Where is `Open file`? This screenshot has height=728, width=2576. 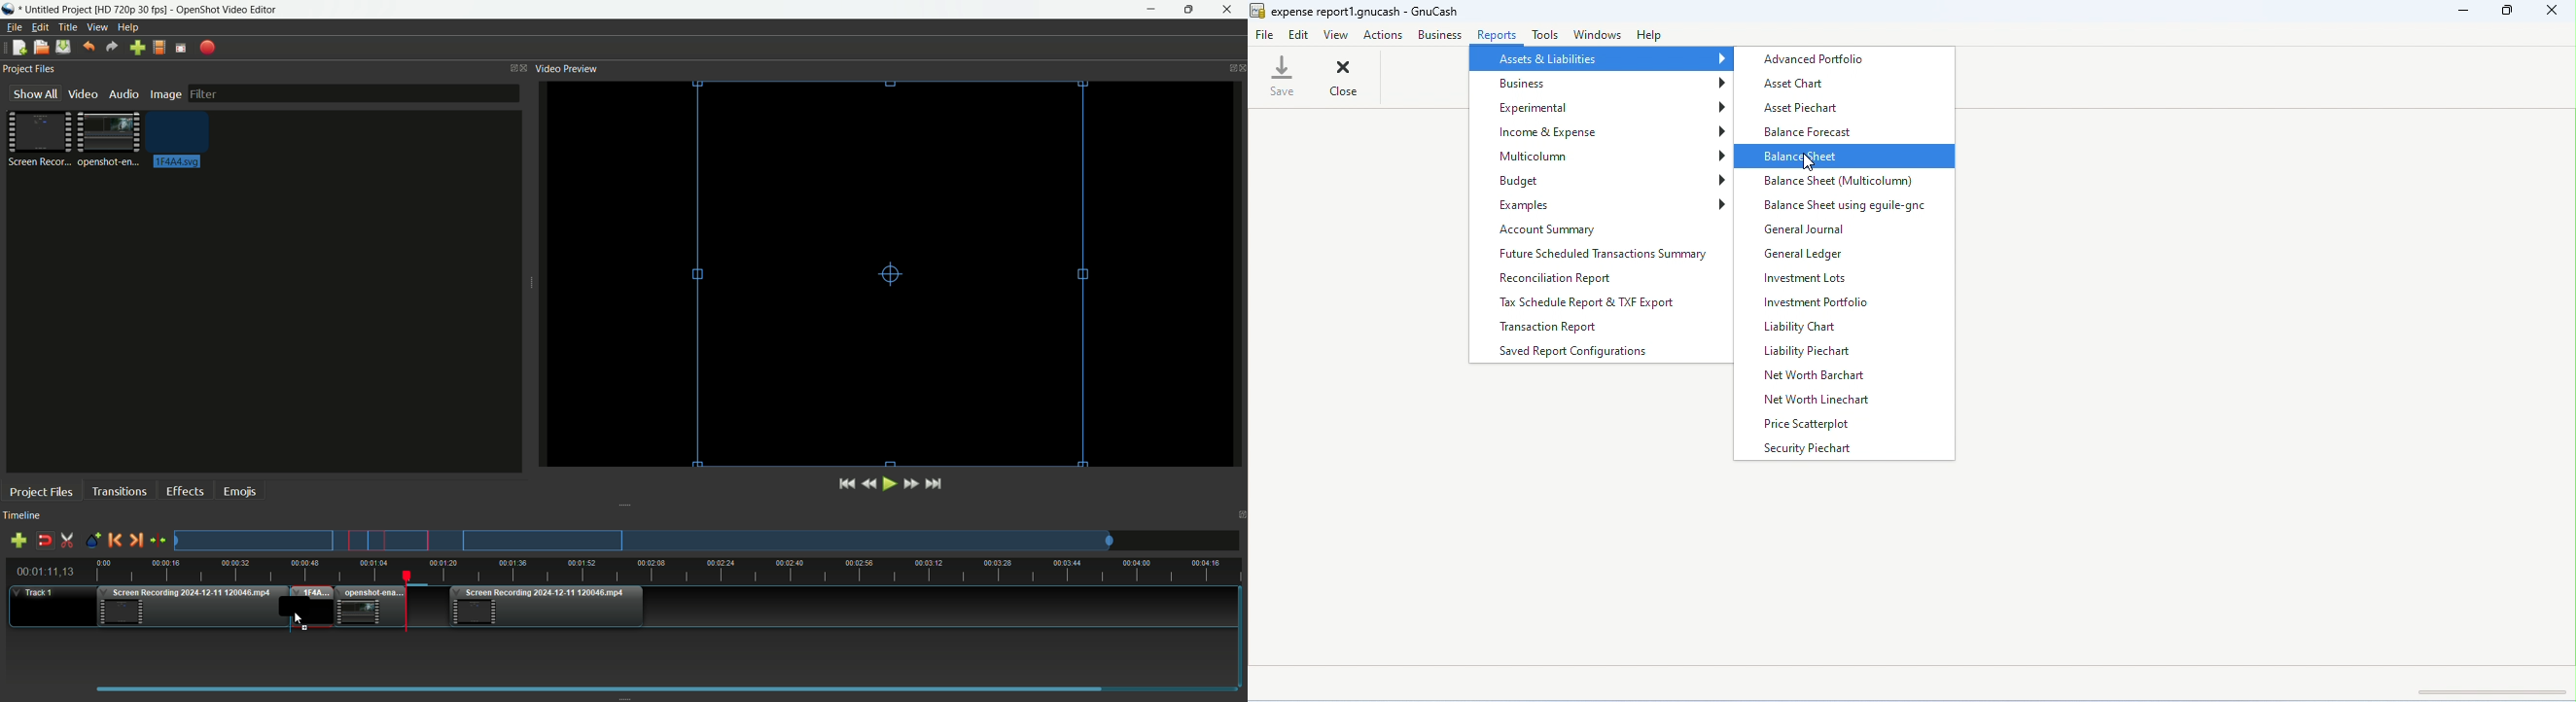 Open file is located at coordinates (40, 49).